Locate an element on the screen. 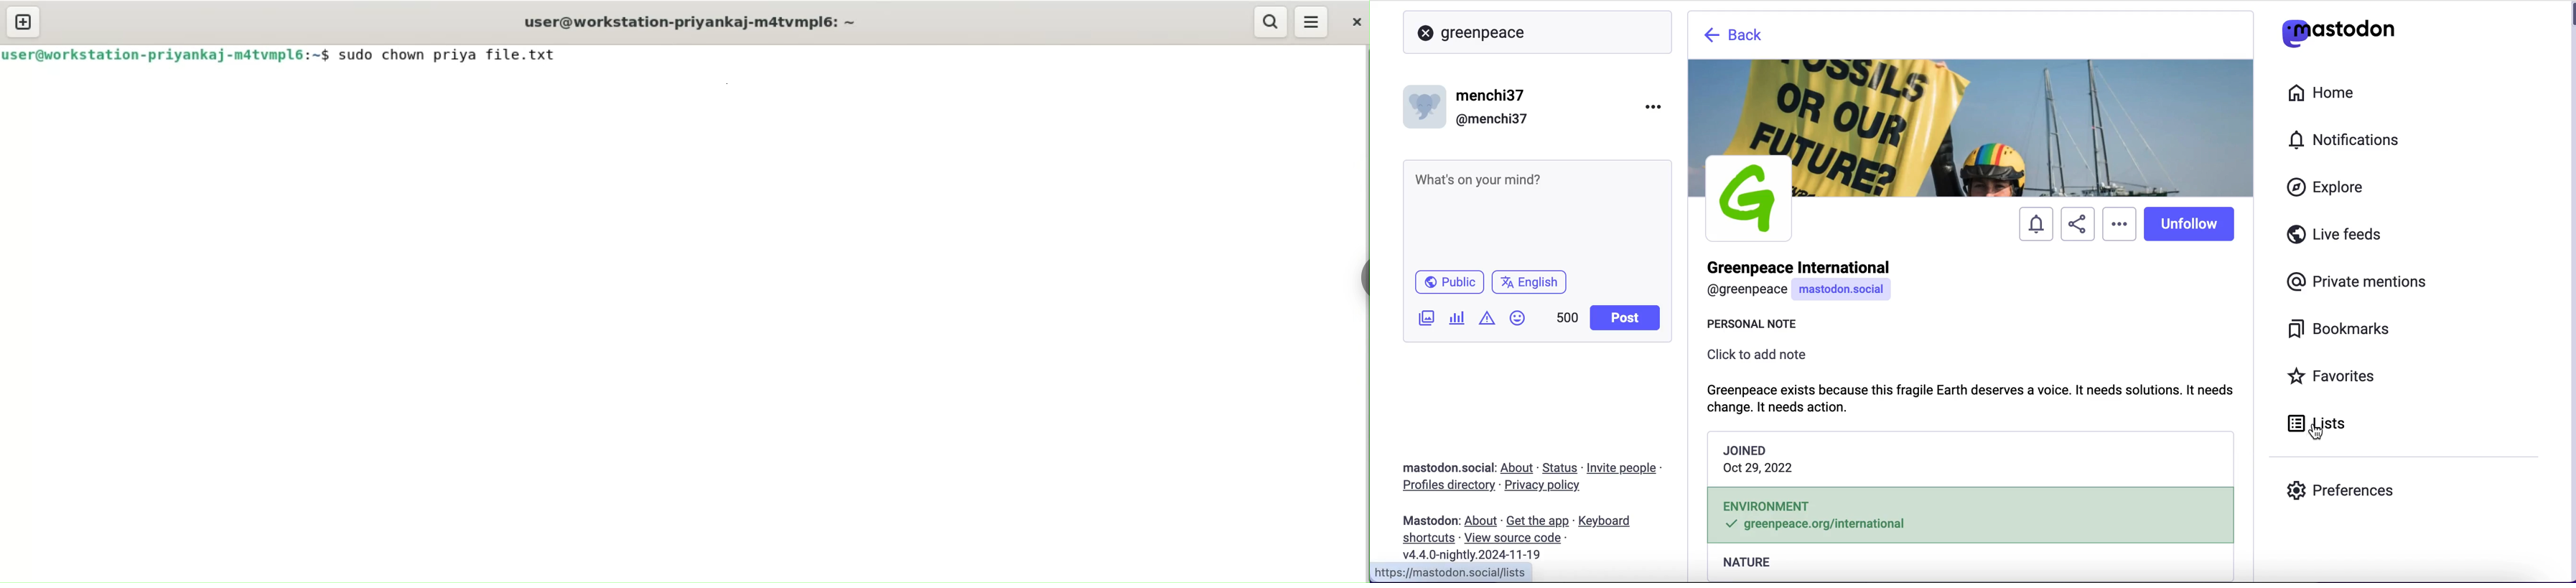 This screenshot has width=2576, height=588. about is located at coordinates (1519, 468).